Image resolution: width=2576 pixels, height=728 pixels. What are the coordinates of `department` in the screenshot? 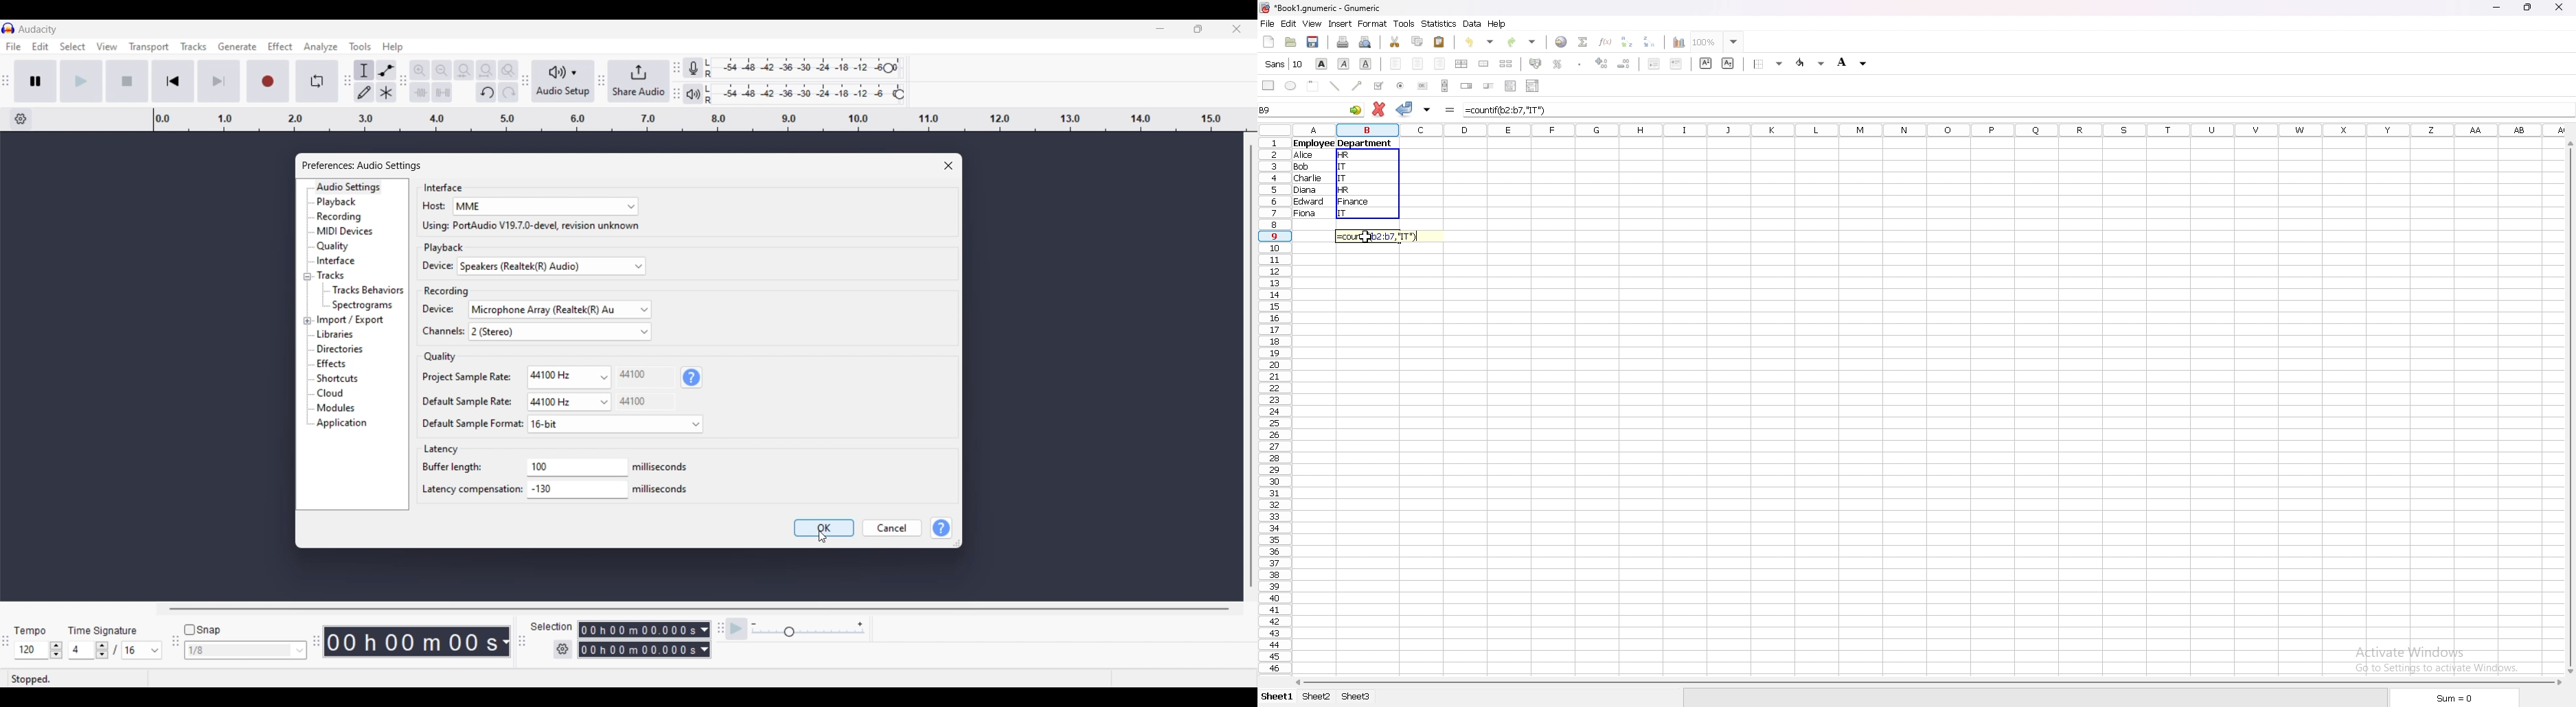 It's located at (1365, 146).